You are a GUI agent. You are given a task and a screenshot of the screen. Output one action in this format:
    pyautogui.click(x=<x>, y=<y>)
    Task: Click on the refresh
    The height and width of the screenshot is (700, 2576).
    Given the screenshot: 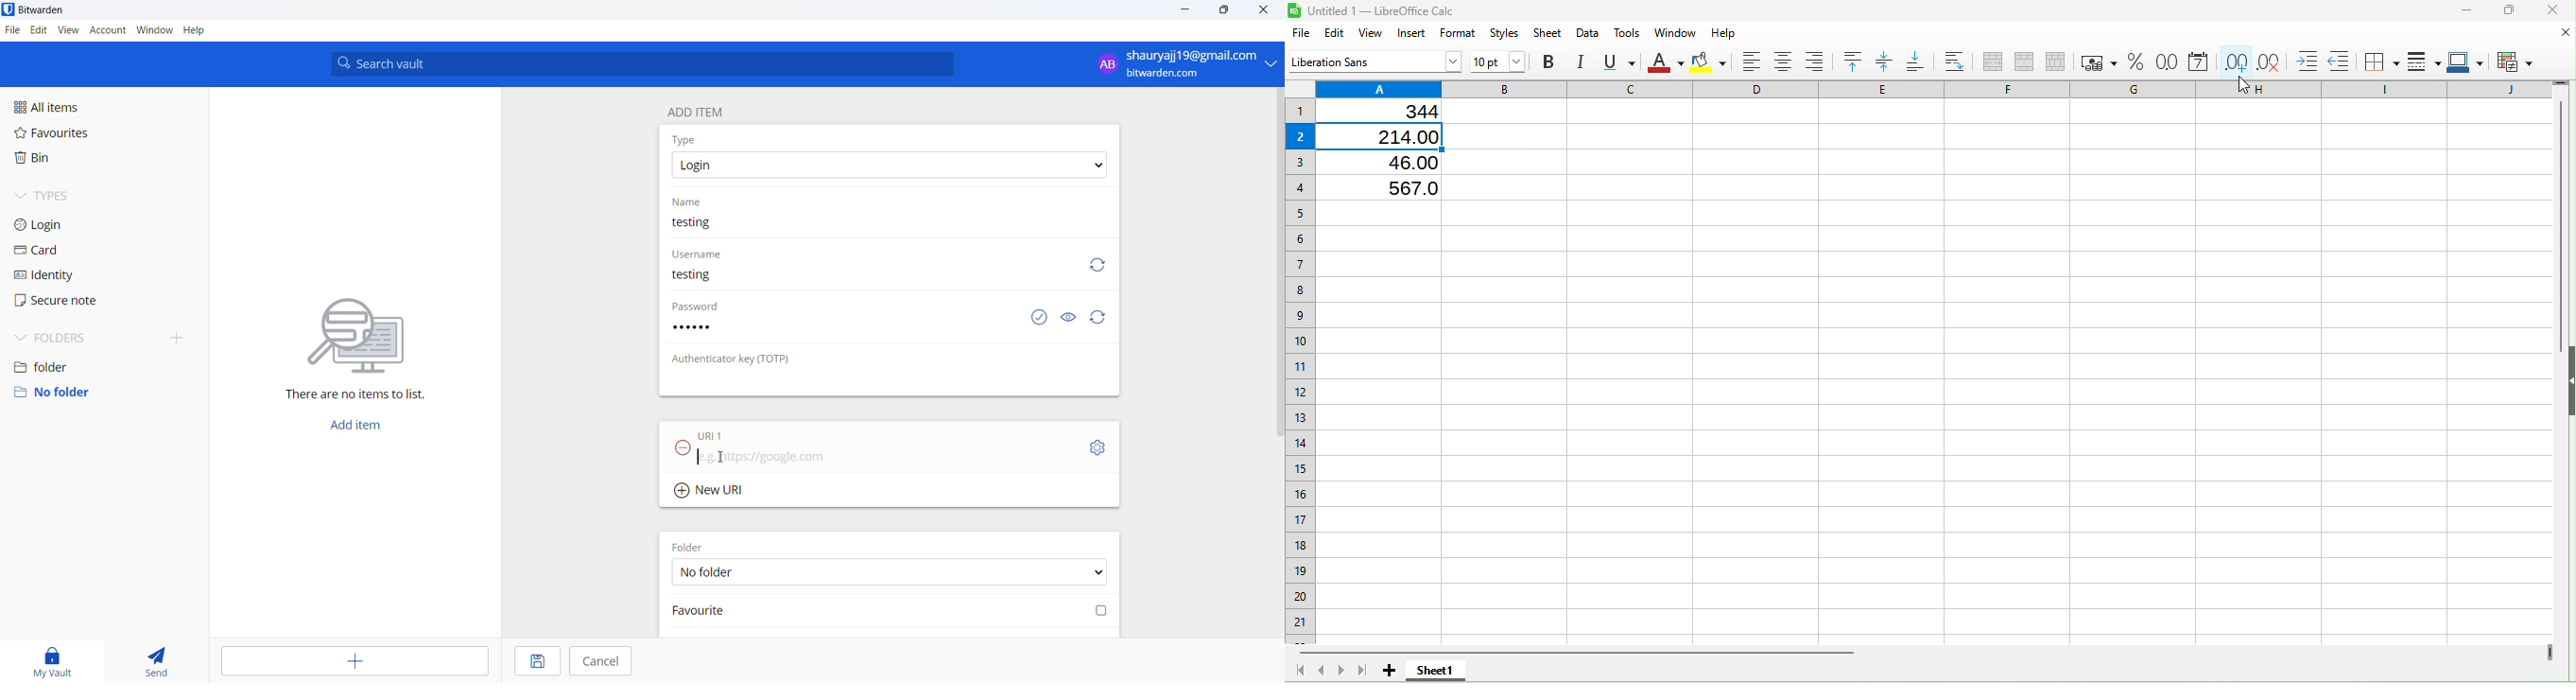 What is the action you would take?
    pyautogui.click(x=1095, y=264)
    